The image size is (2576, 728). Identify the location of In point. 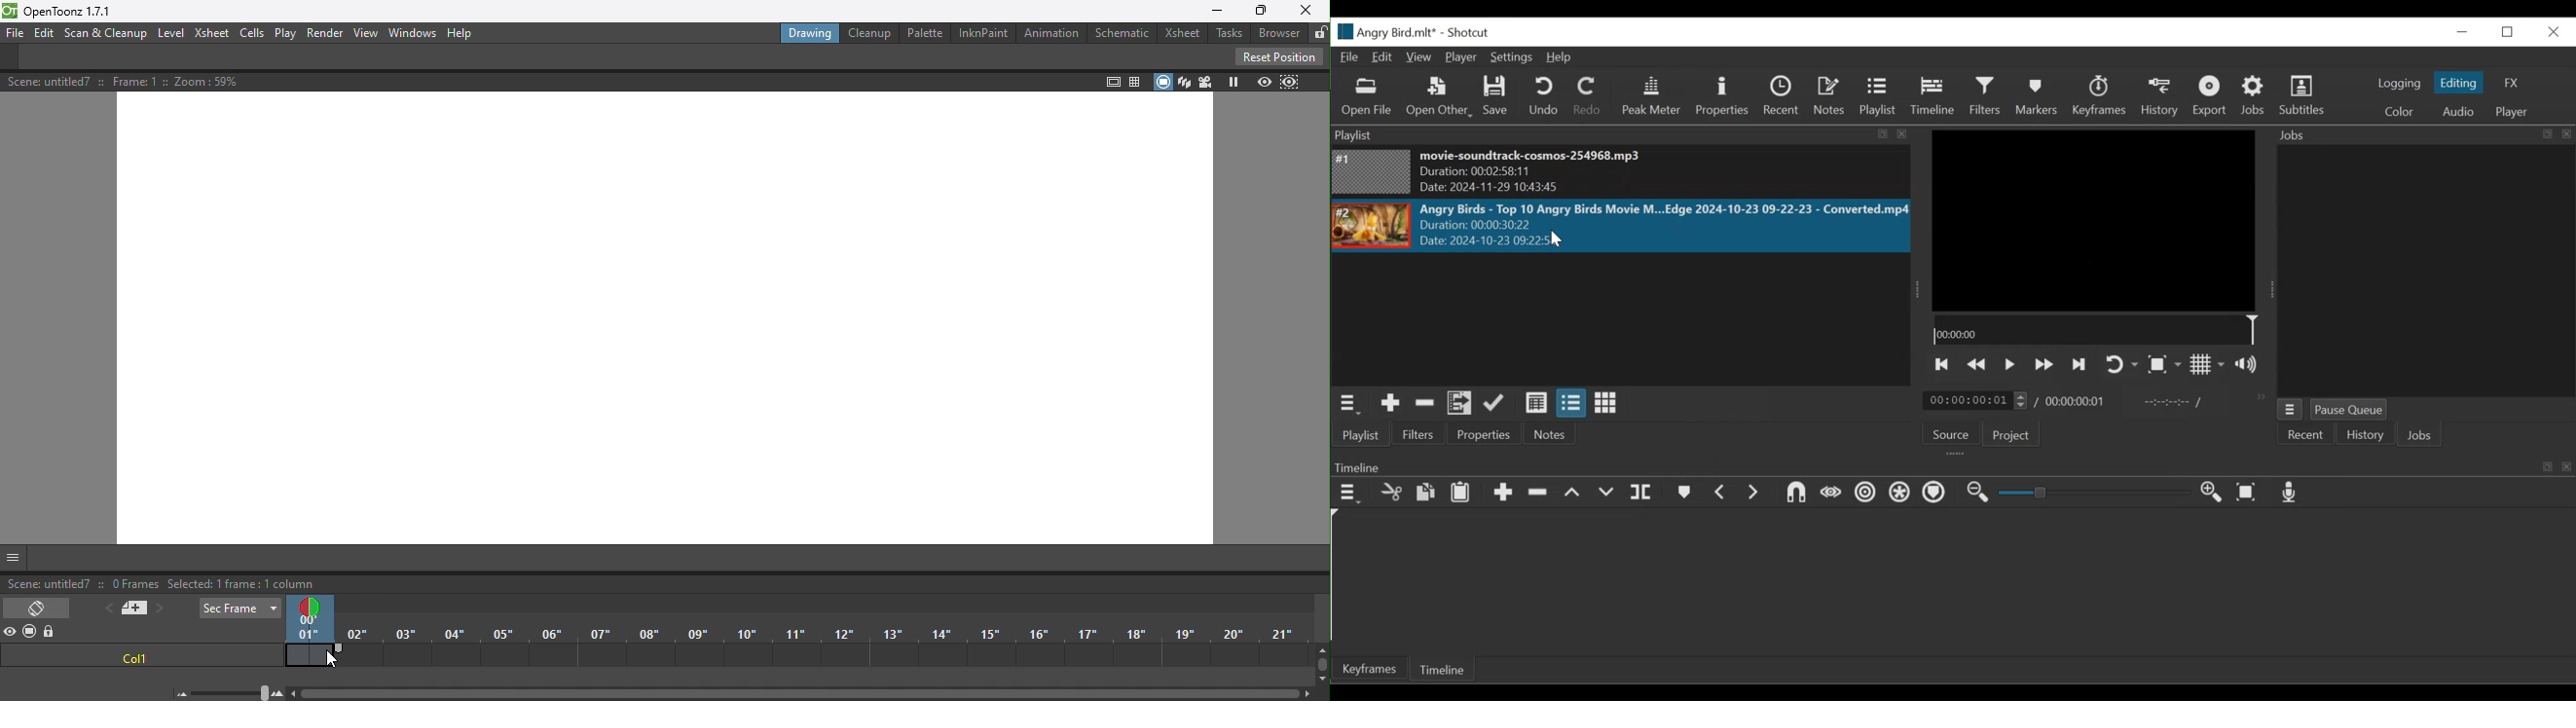
(2169, 401).